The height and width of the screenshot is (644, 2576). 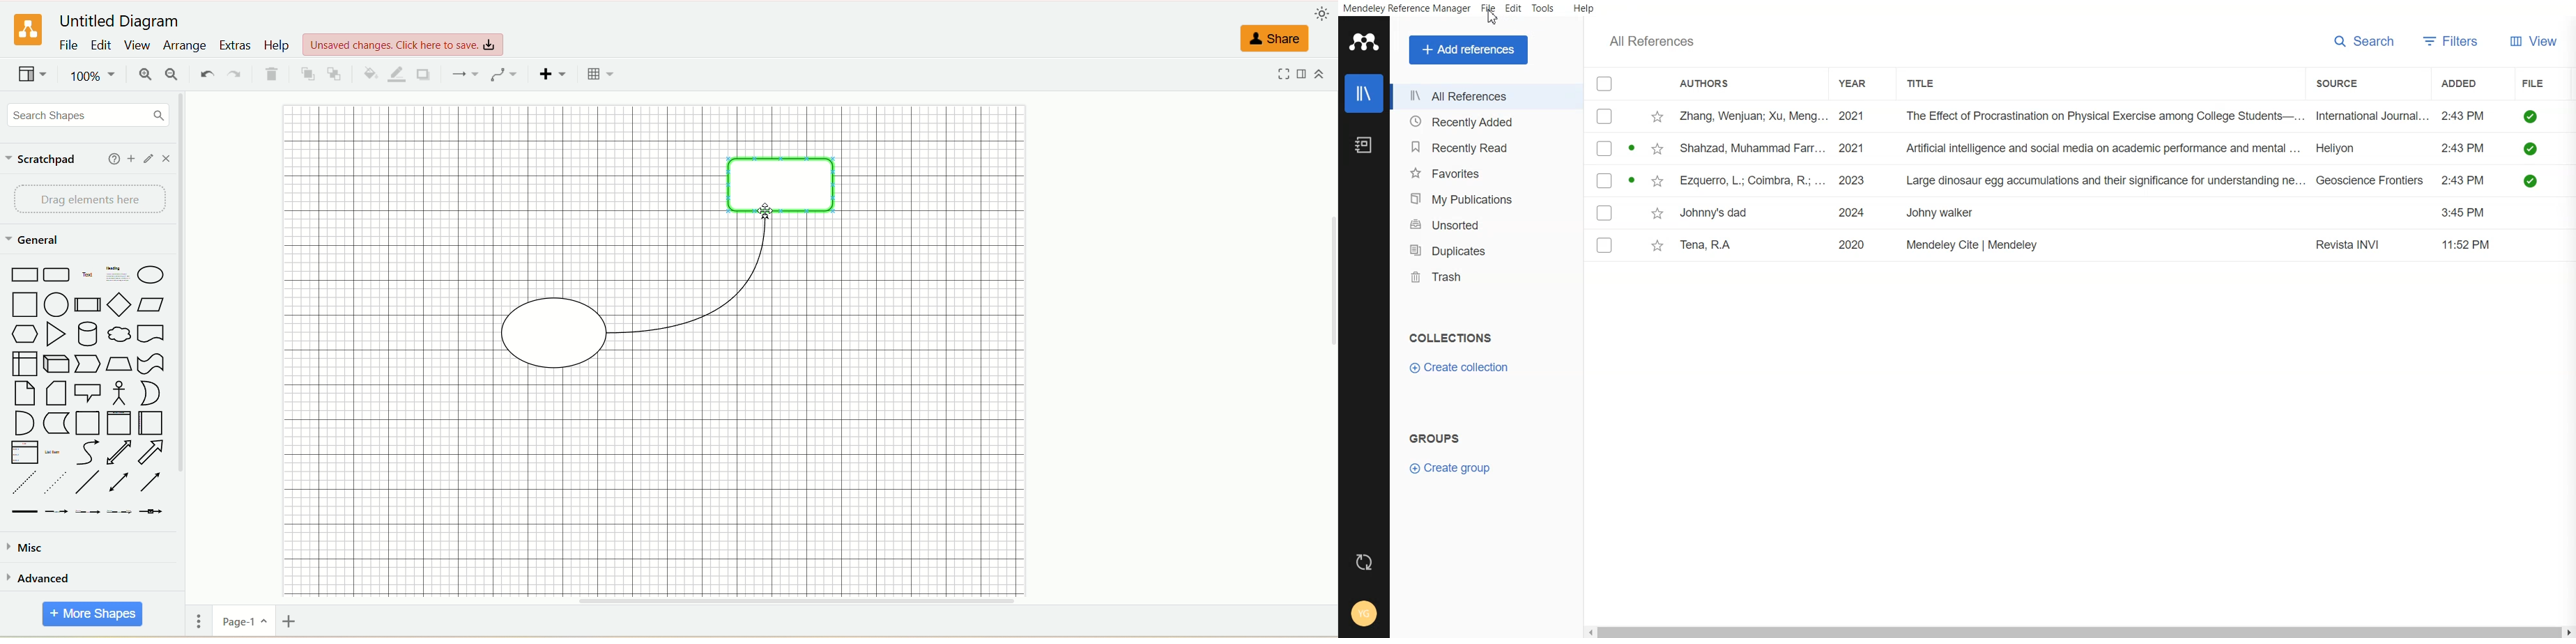 I want to click on shadow, so click(x=427, y=75).